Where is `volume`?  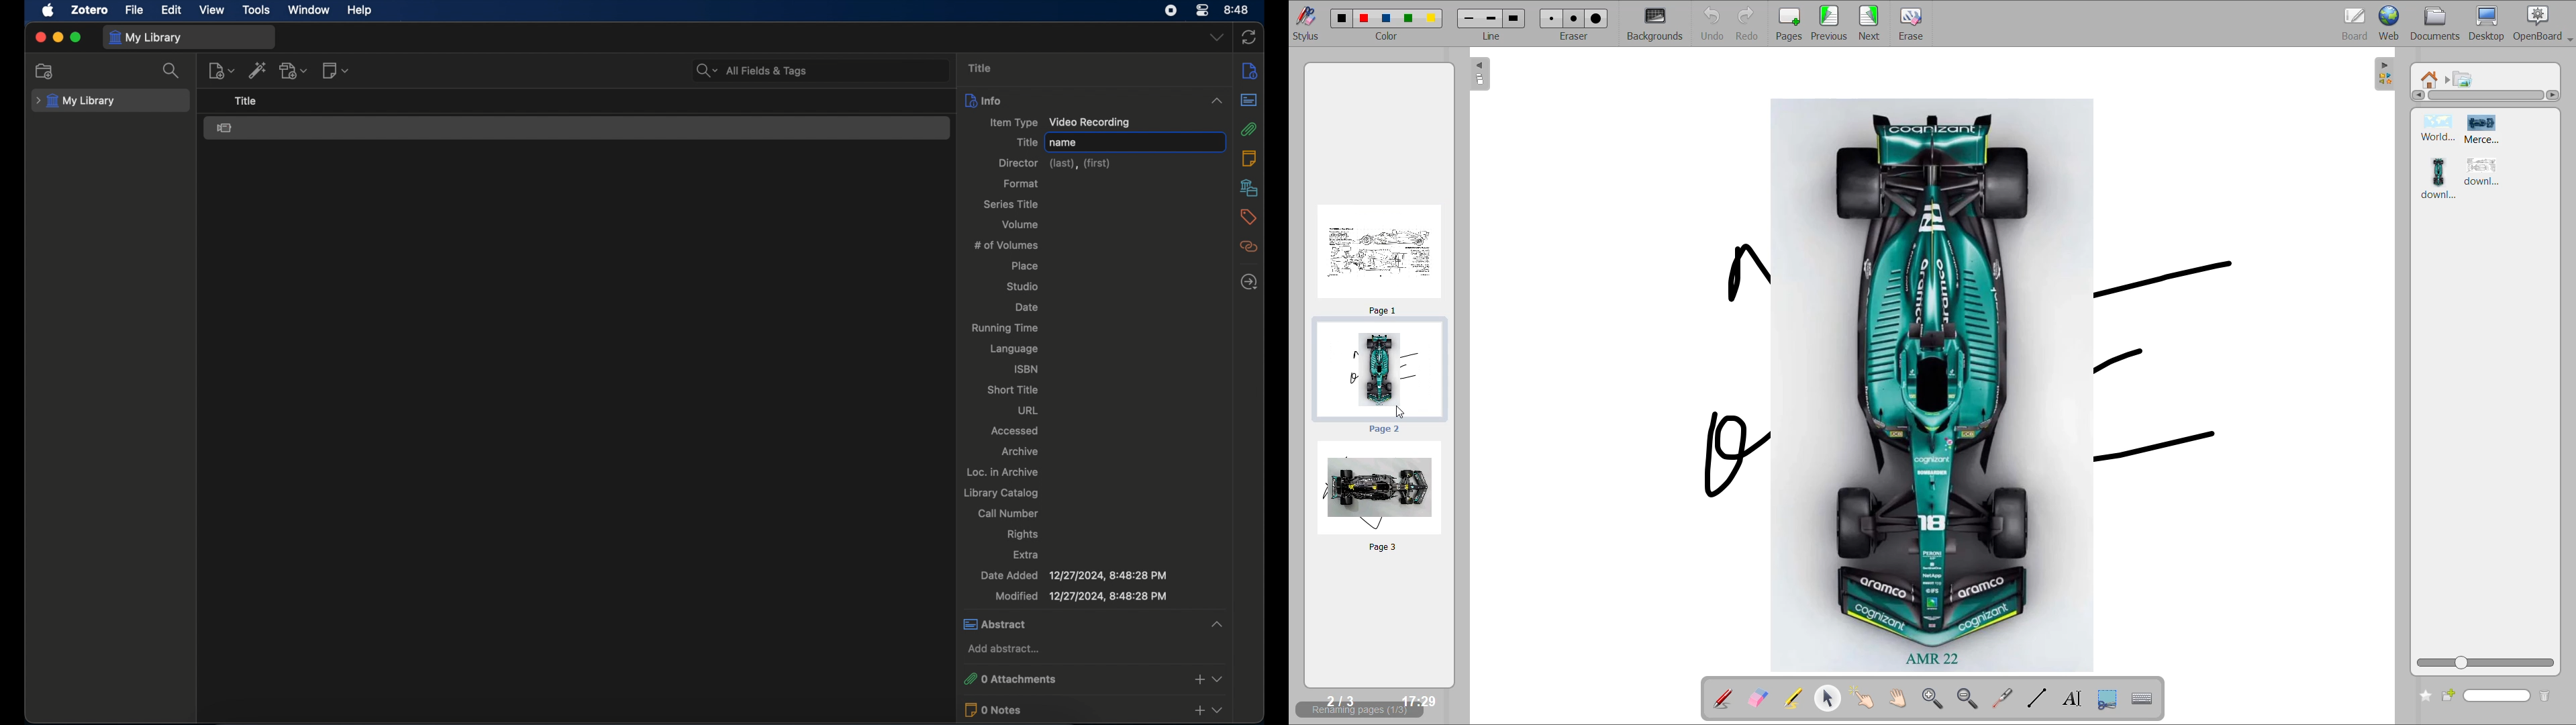
volume is located at coordinates (1020, 224).